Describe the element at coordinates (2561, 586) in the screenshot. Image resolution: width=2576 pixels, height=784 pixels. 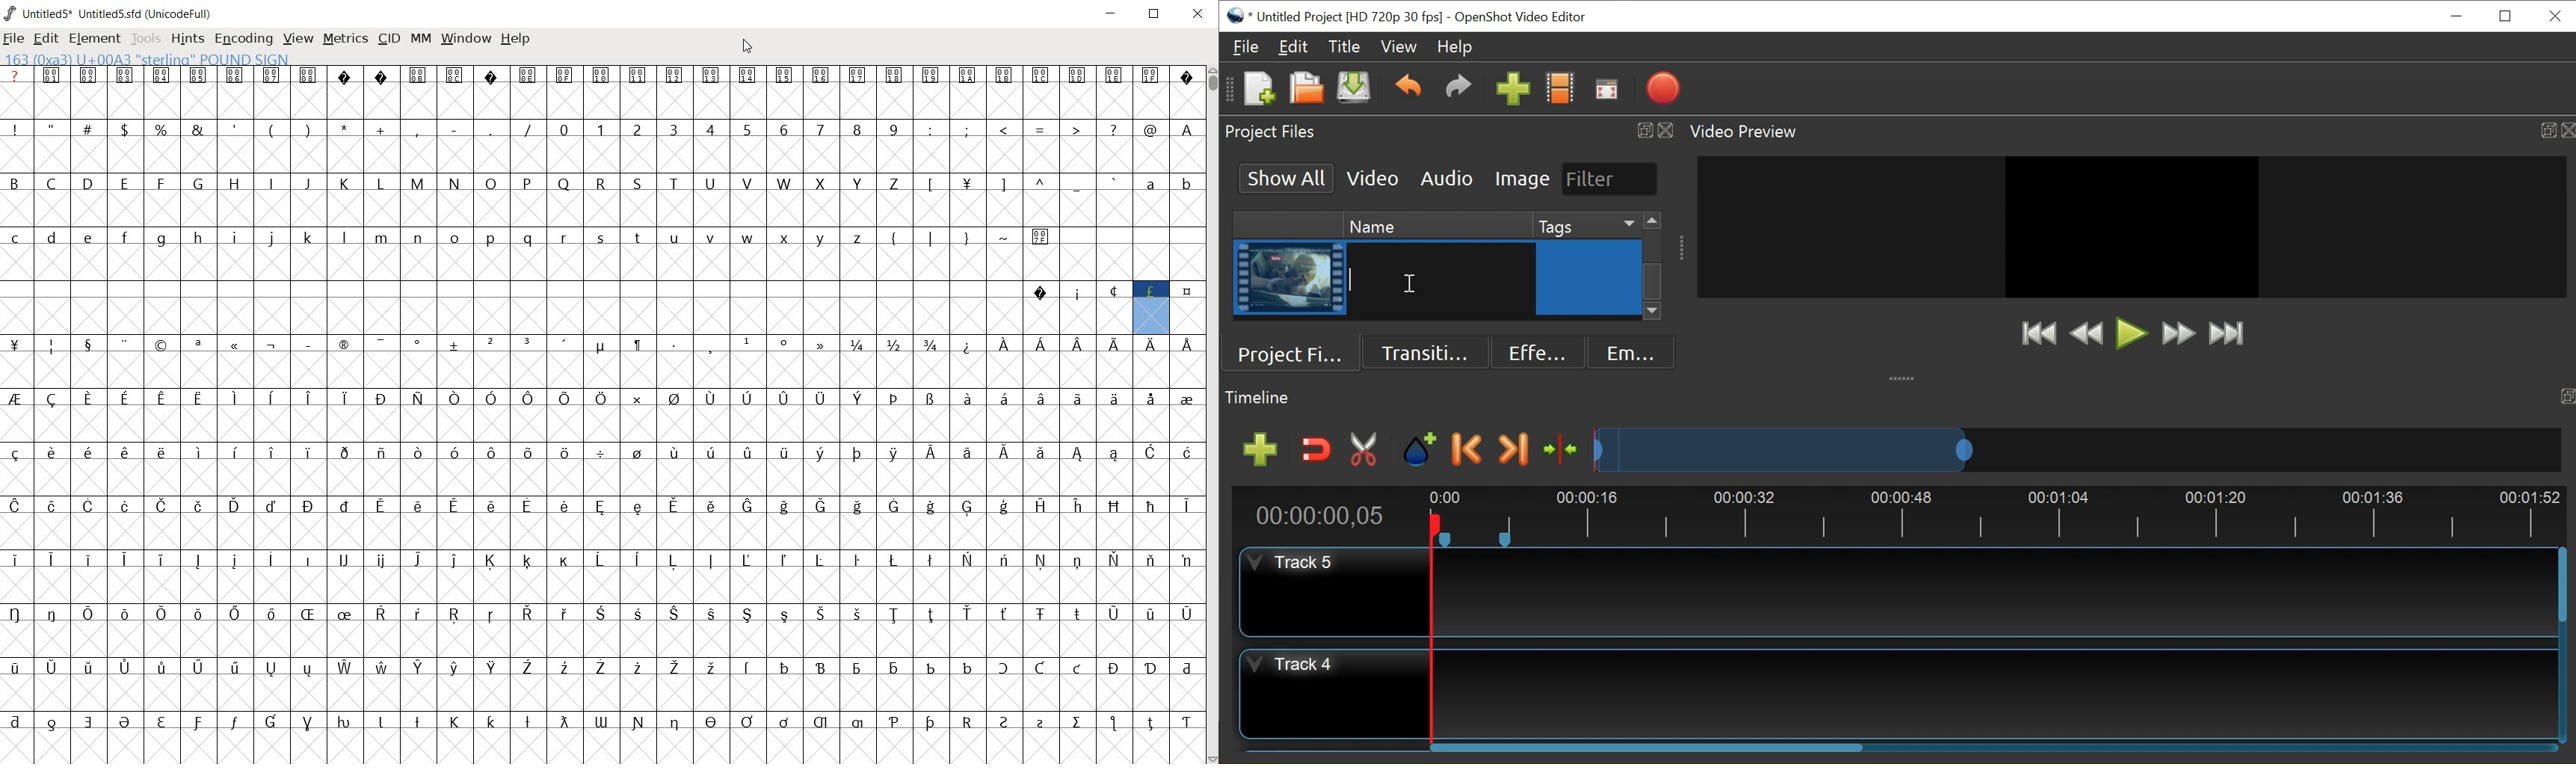
I see `Vertical Scroll bar` at that location.